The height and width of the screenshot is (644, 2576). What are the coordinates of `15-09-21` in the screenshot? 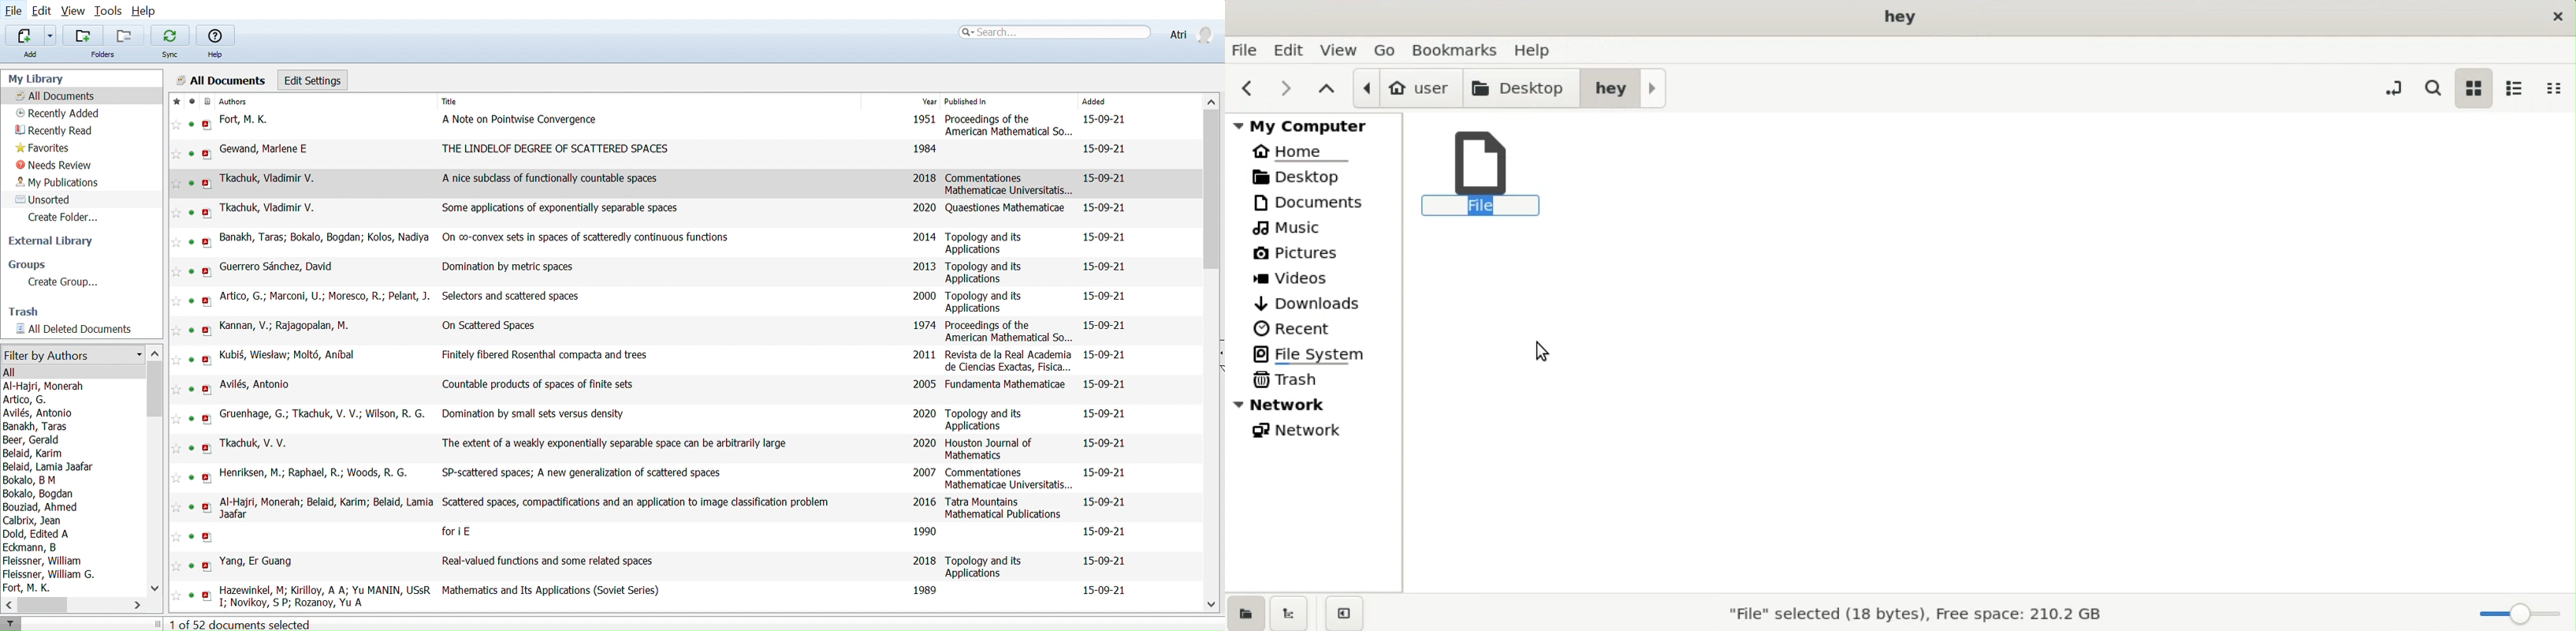 It's located at (1104, 326).